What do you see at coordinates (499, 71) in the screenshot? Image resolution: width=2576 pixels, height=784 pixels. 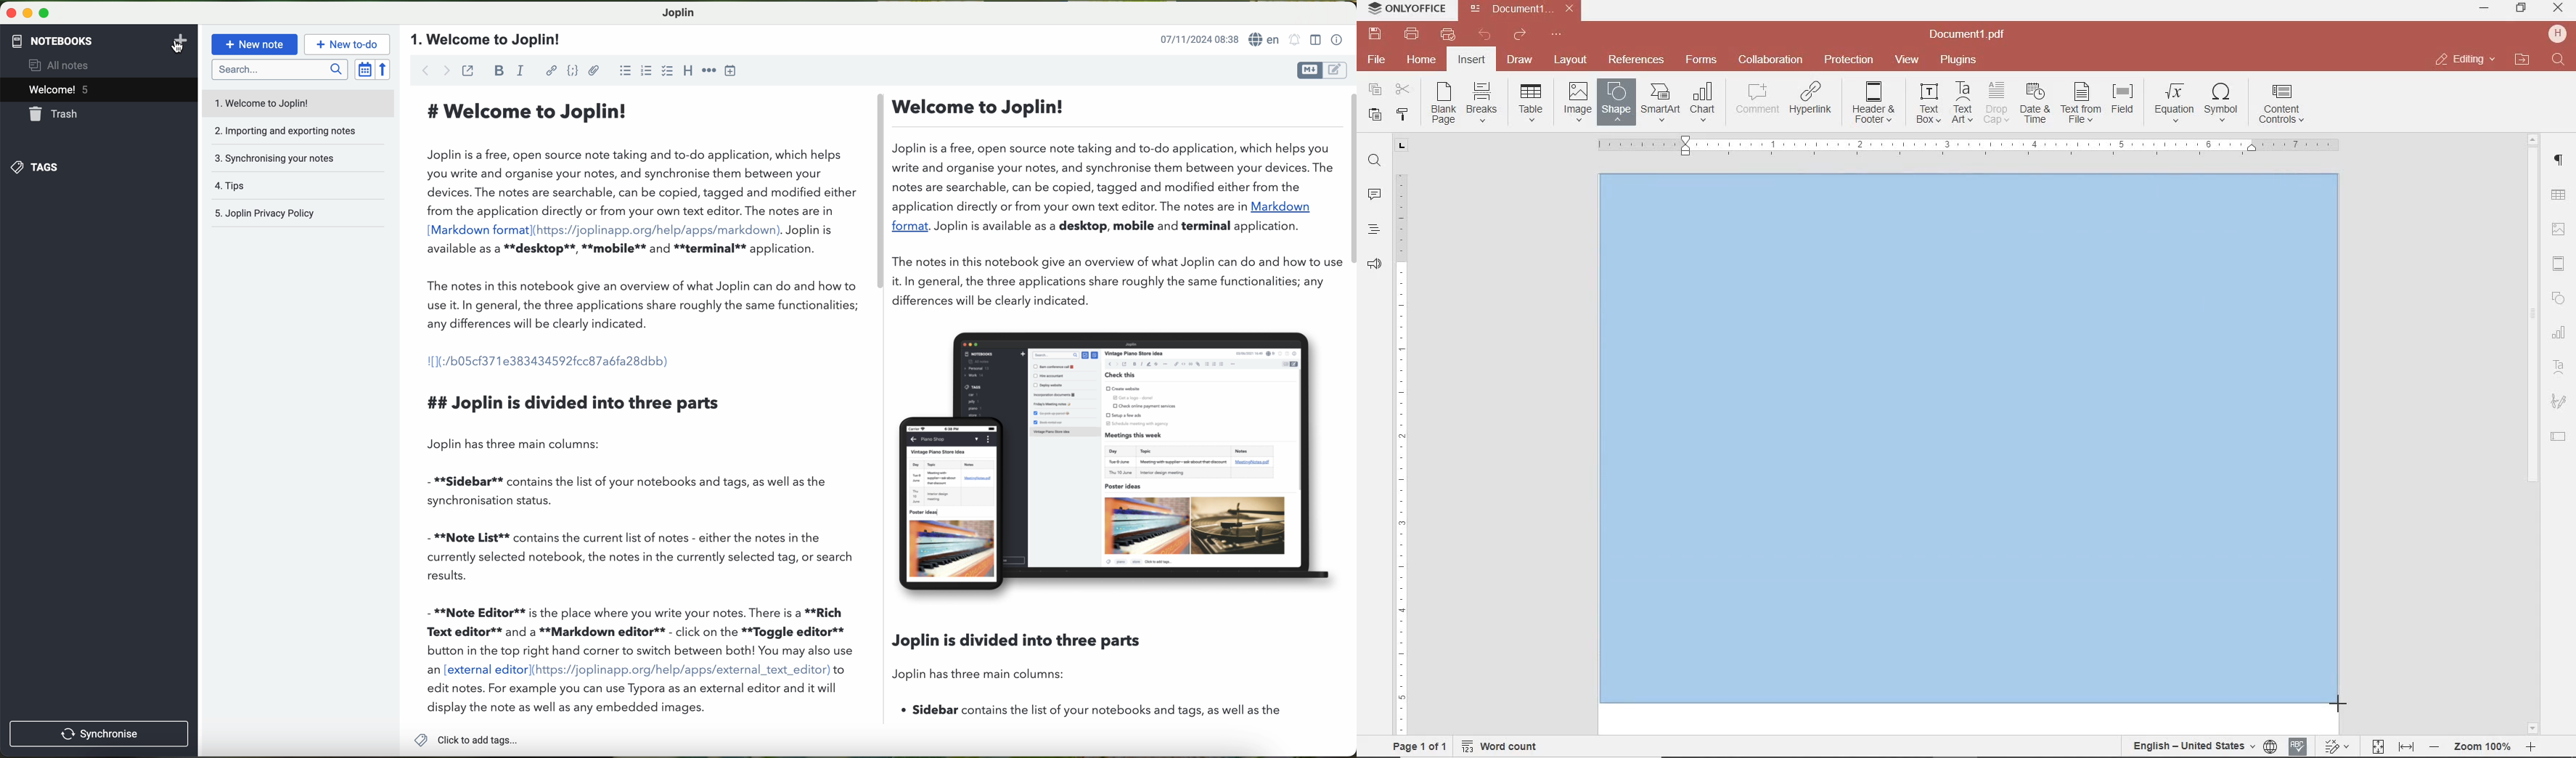 I see `bold` at bounding box center [499, 71].